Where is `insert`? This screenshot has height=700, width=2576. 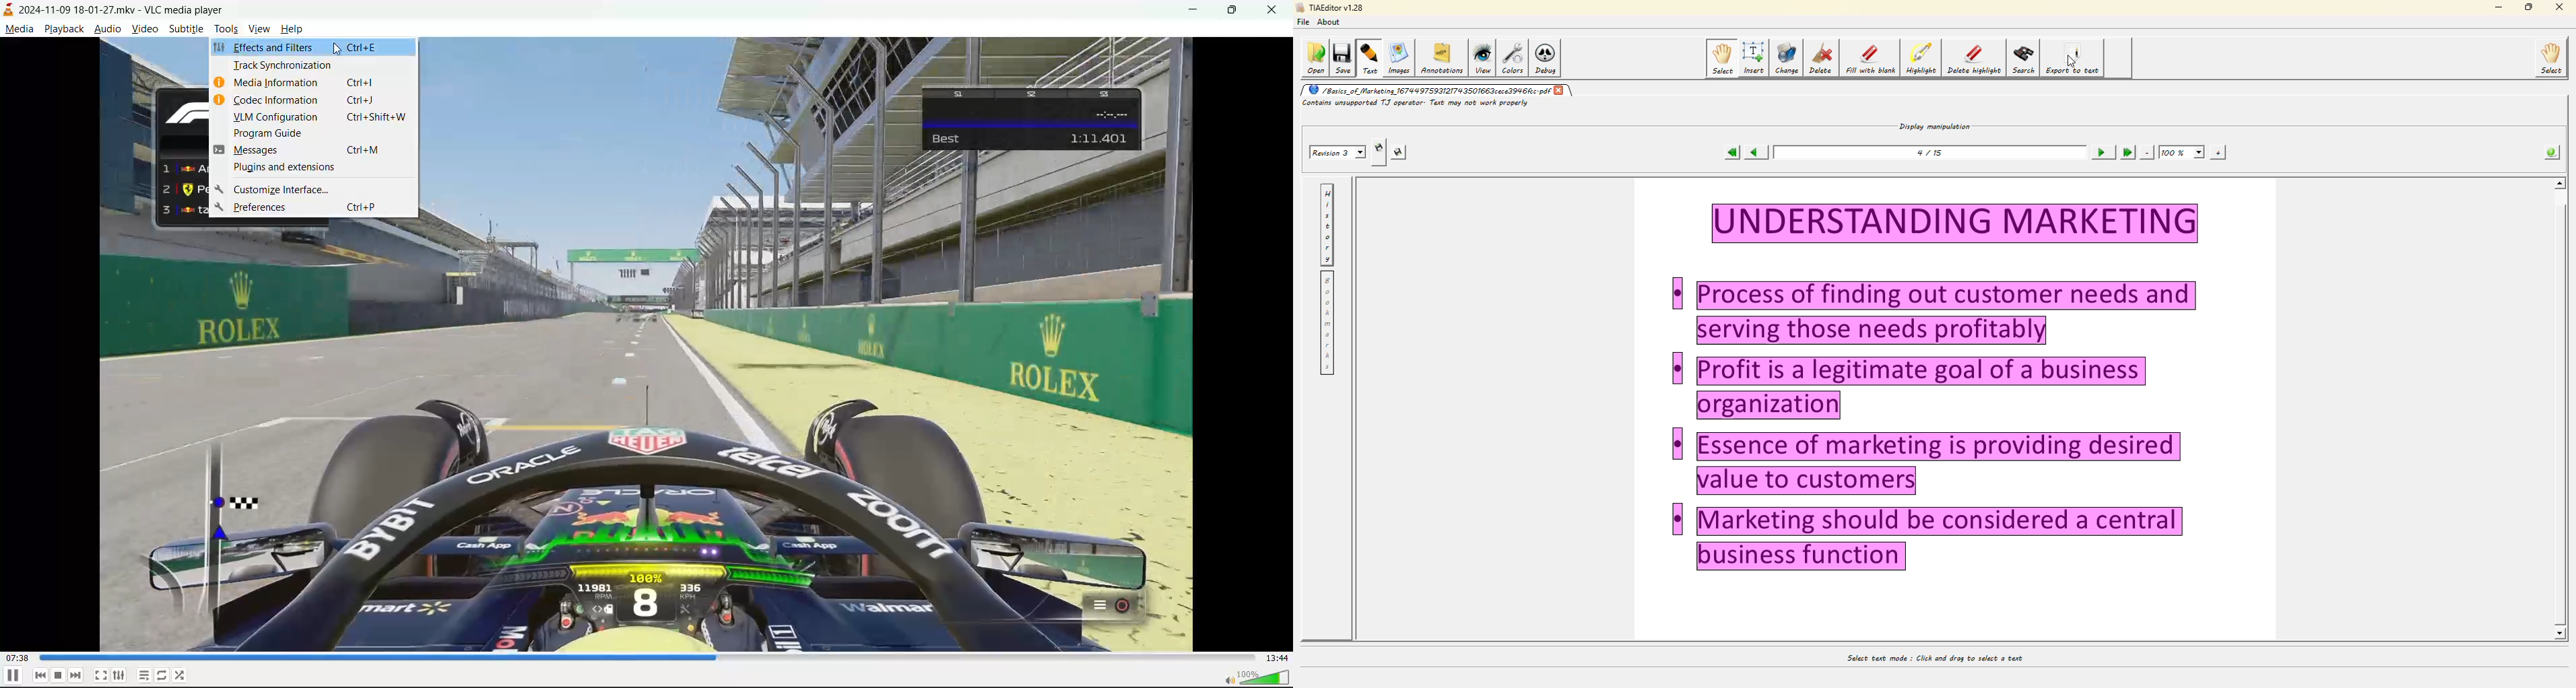 insert is located at coordinates (1753, 59).